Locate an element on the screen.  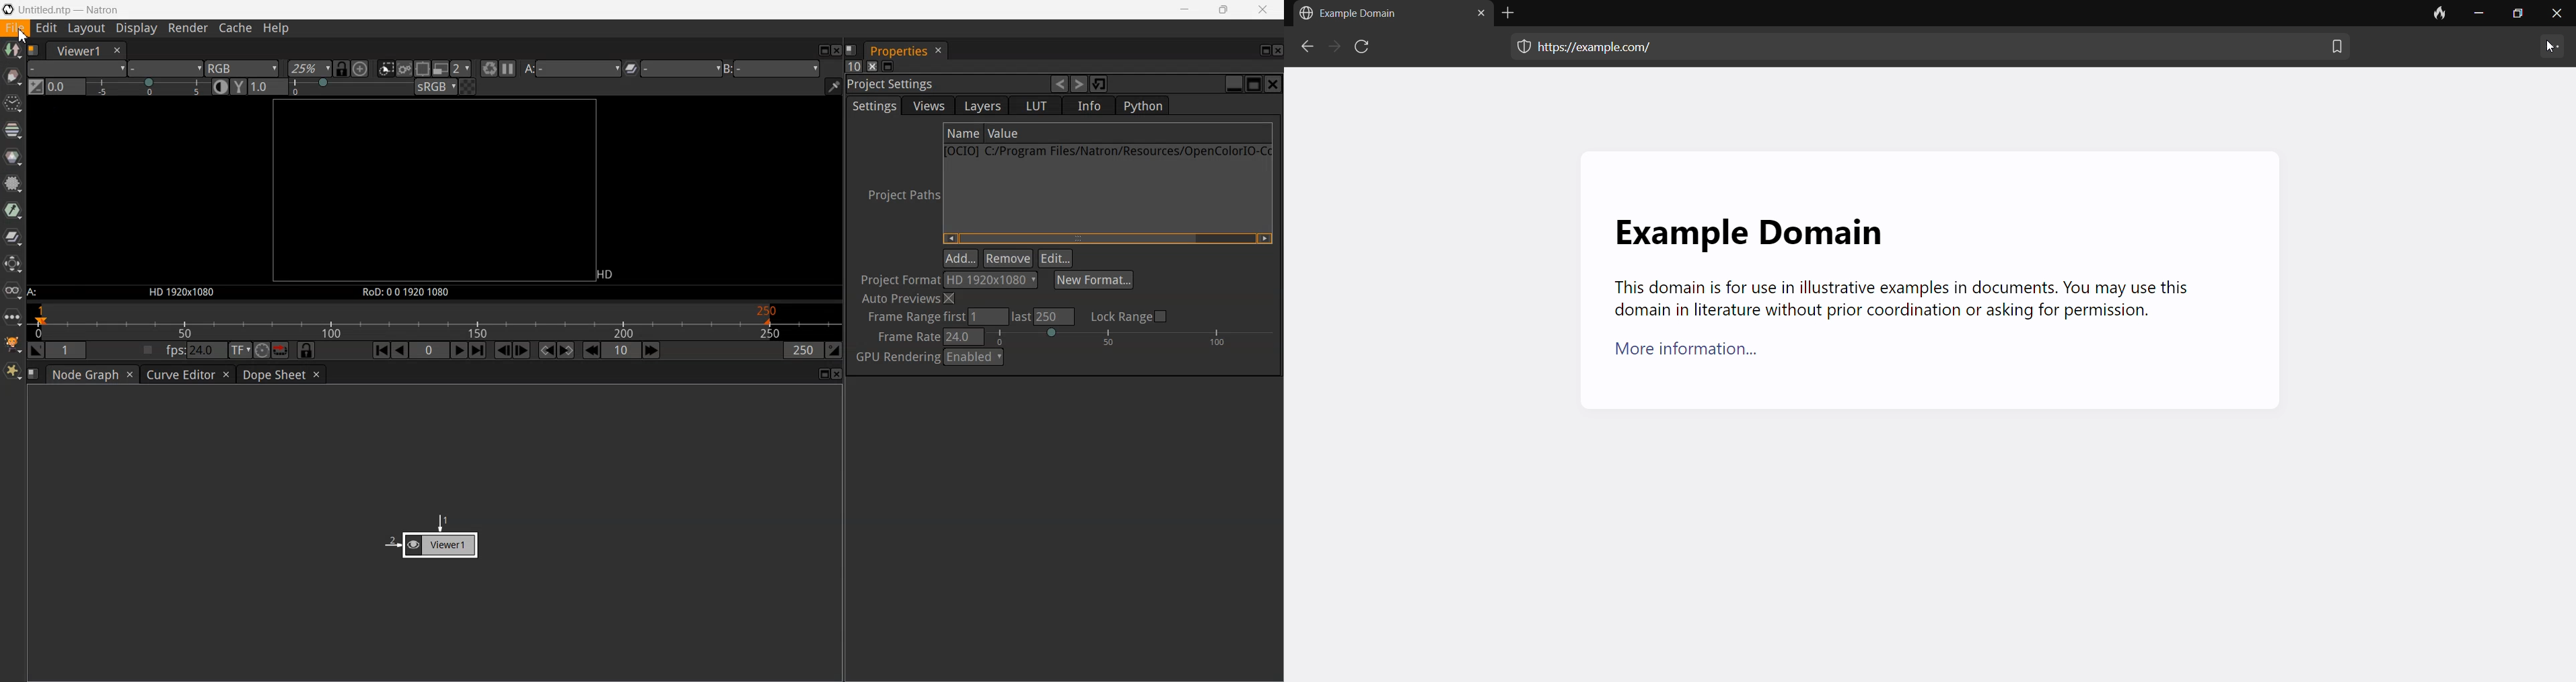
maximize is located at coordinates (2516, 16).